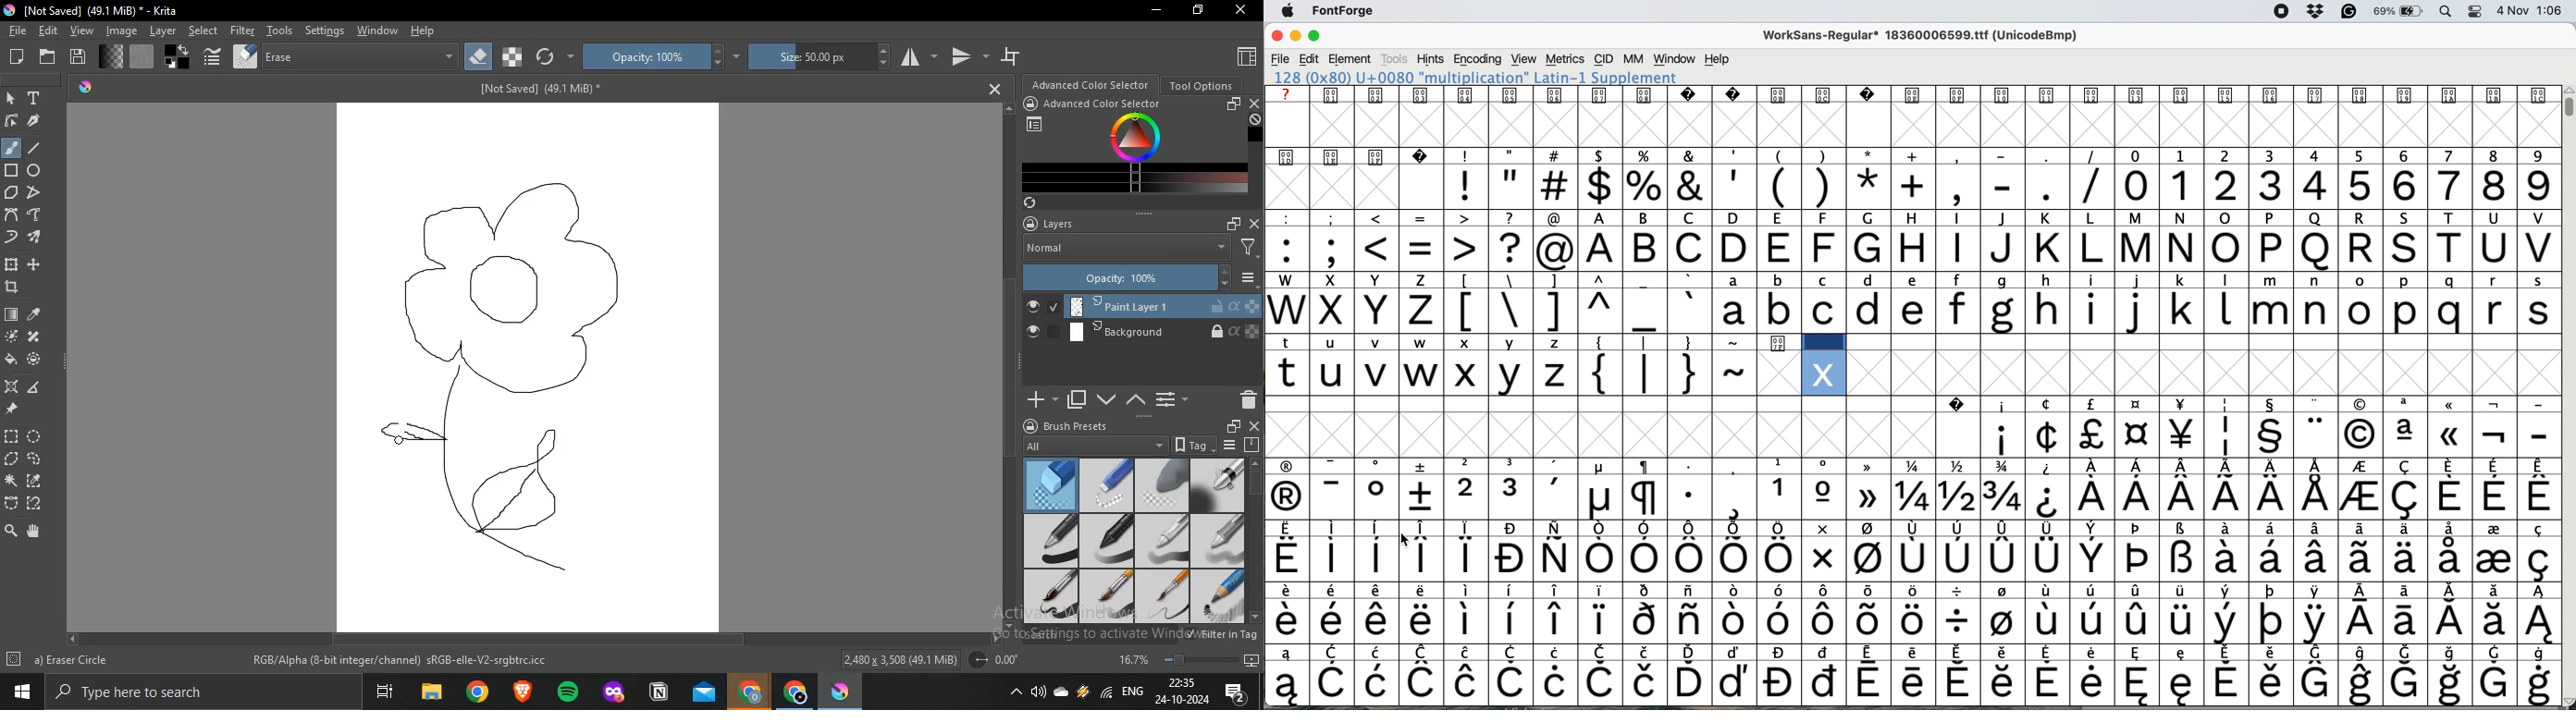  I want to click on lower case letters a to s, so click(2133, 310).